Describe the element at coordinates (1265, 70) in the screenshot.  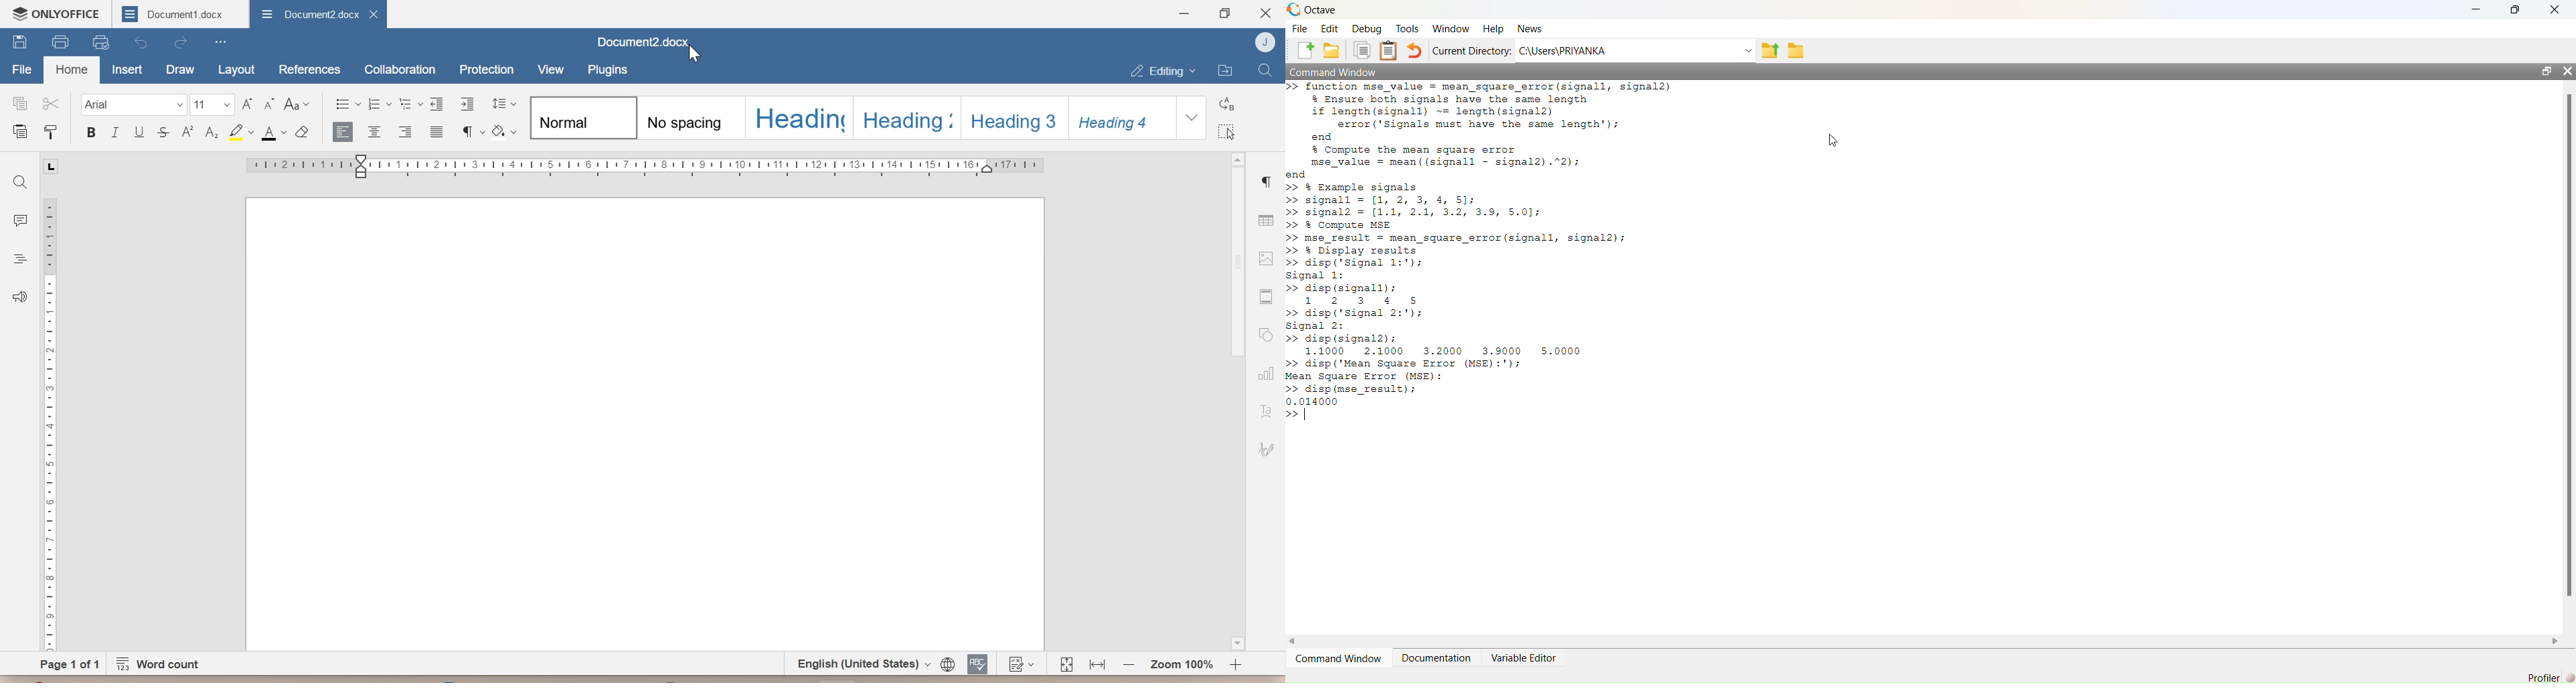
I see `Find` at that location.